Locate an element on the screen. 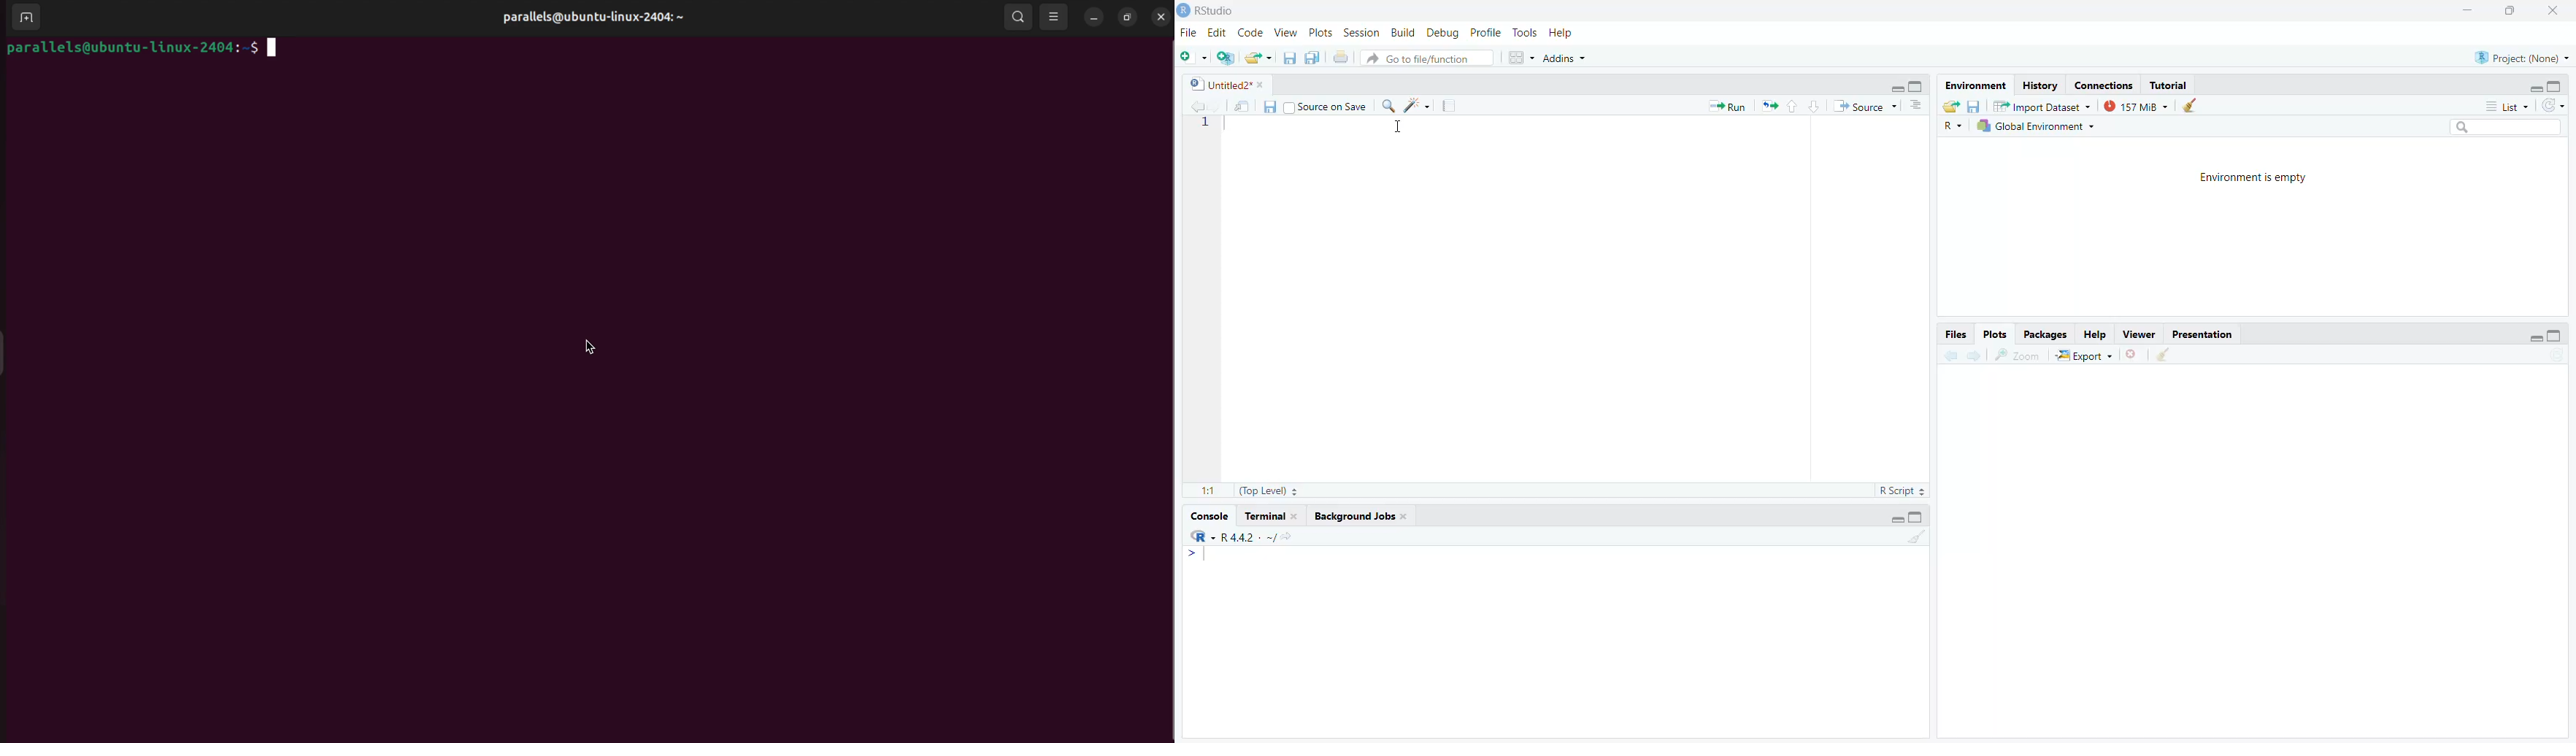 The width and height of the screenshot is (2576, 756). go to file/function is located at coordinates (1428, 59).